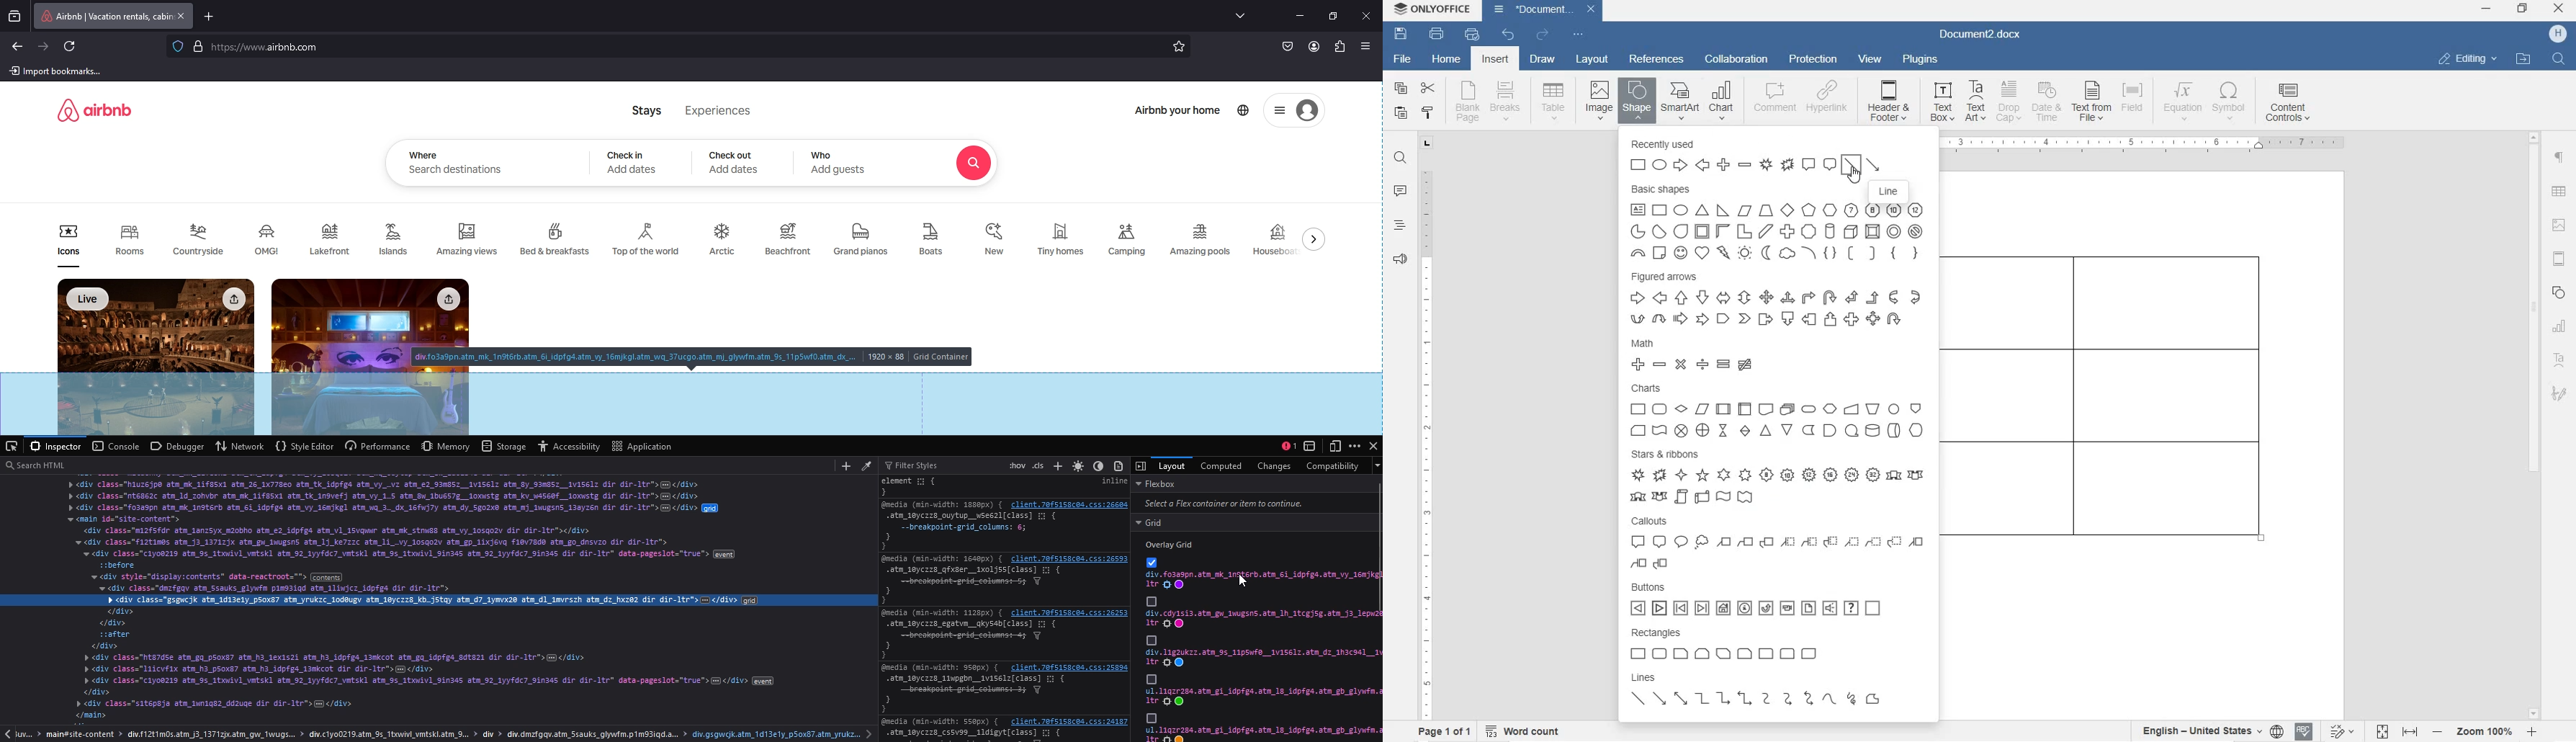 This screenshot has width=2576, height=756. I want to click on EQUATION, so click(2183, 102).